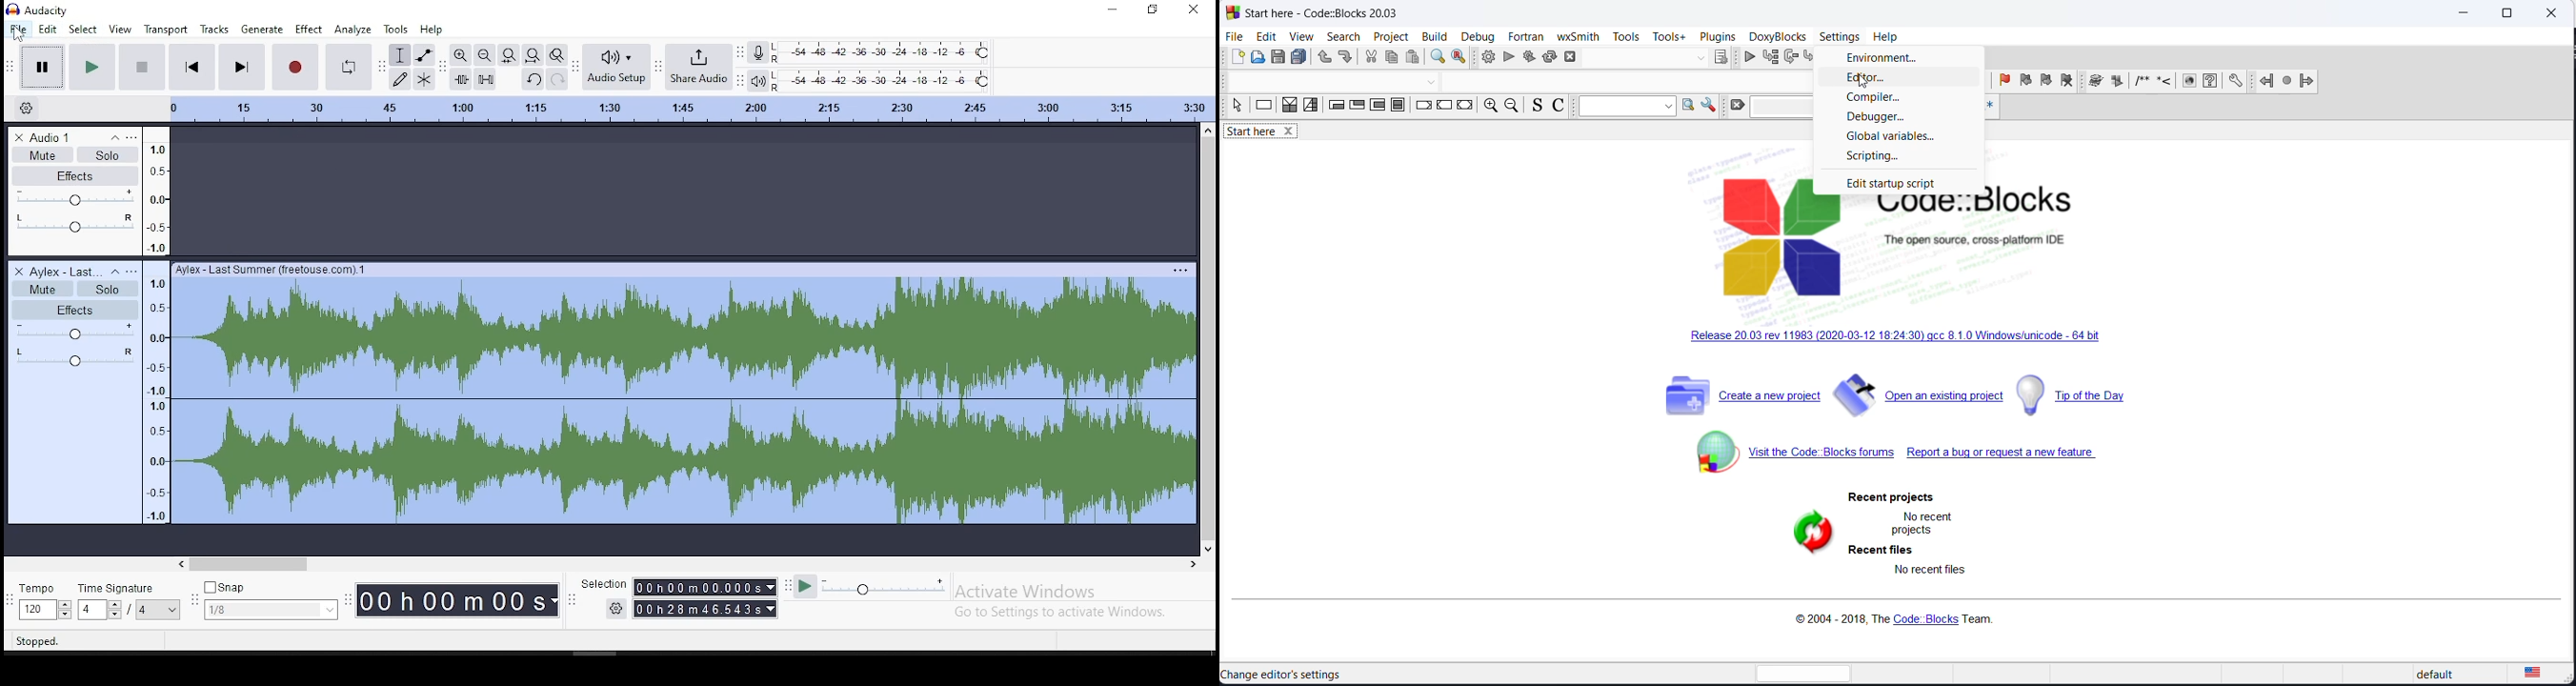 This screenshot has height=700, width=2576. Describe the element at coordinates (73, 358) in the screenshot. I see `pan` at that location.